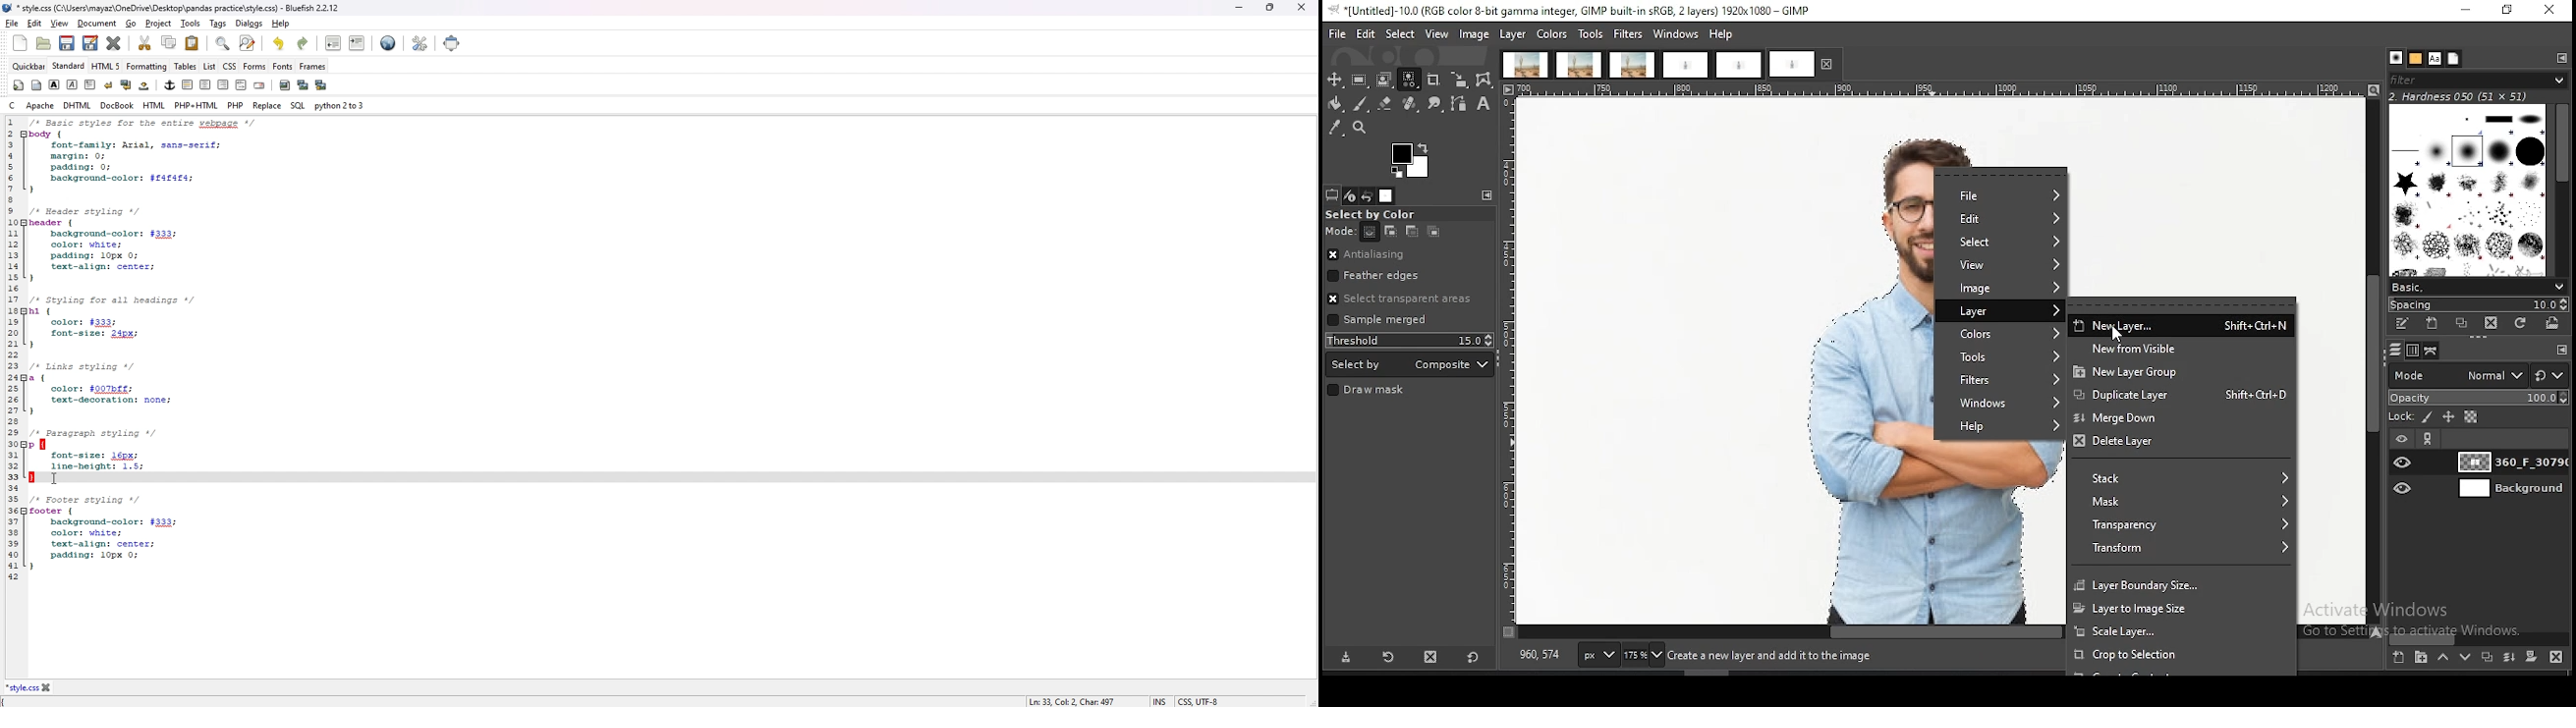  Describe the element at coordinates (1525, 65) in the screenshot. I see `project tab` at that location.